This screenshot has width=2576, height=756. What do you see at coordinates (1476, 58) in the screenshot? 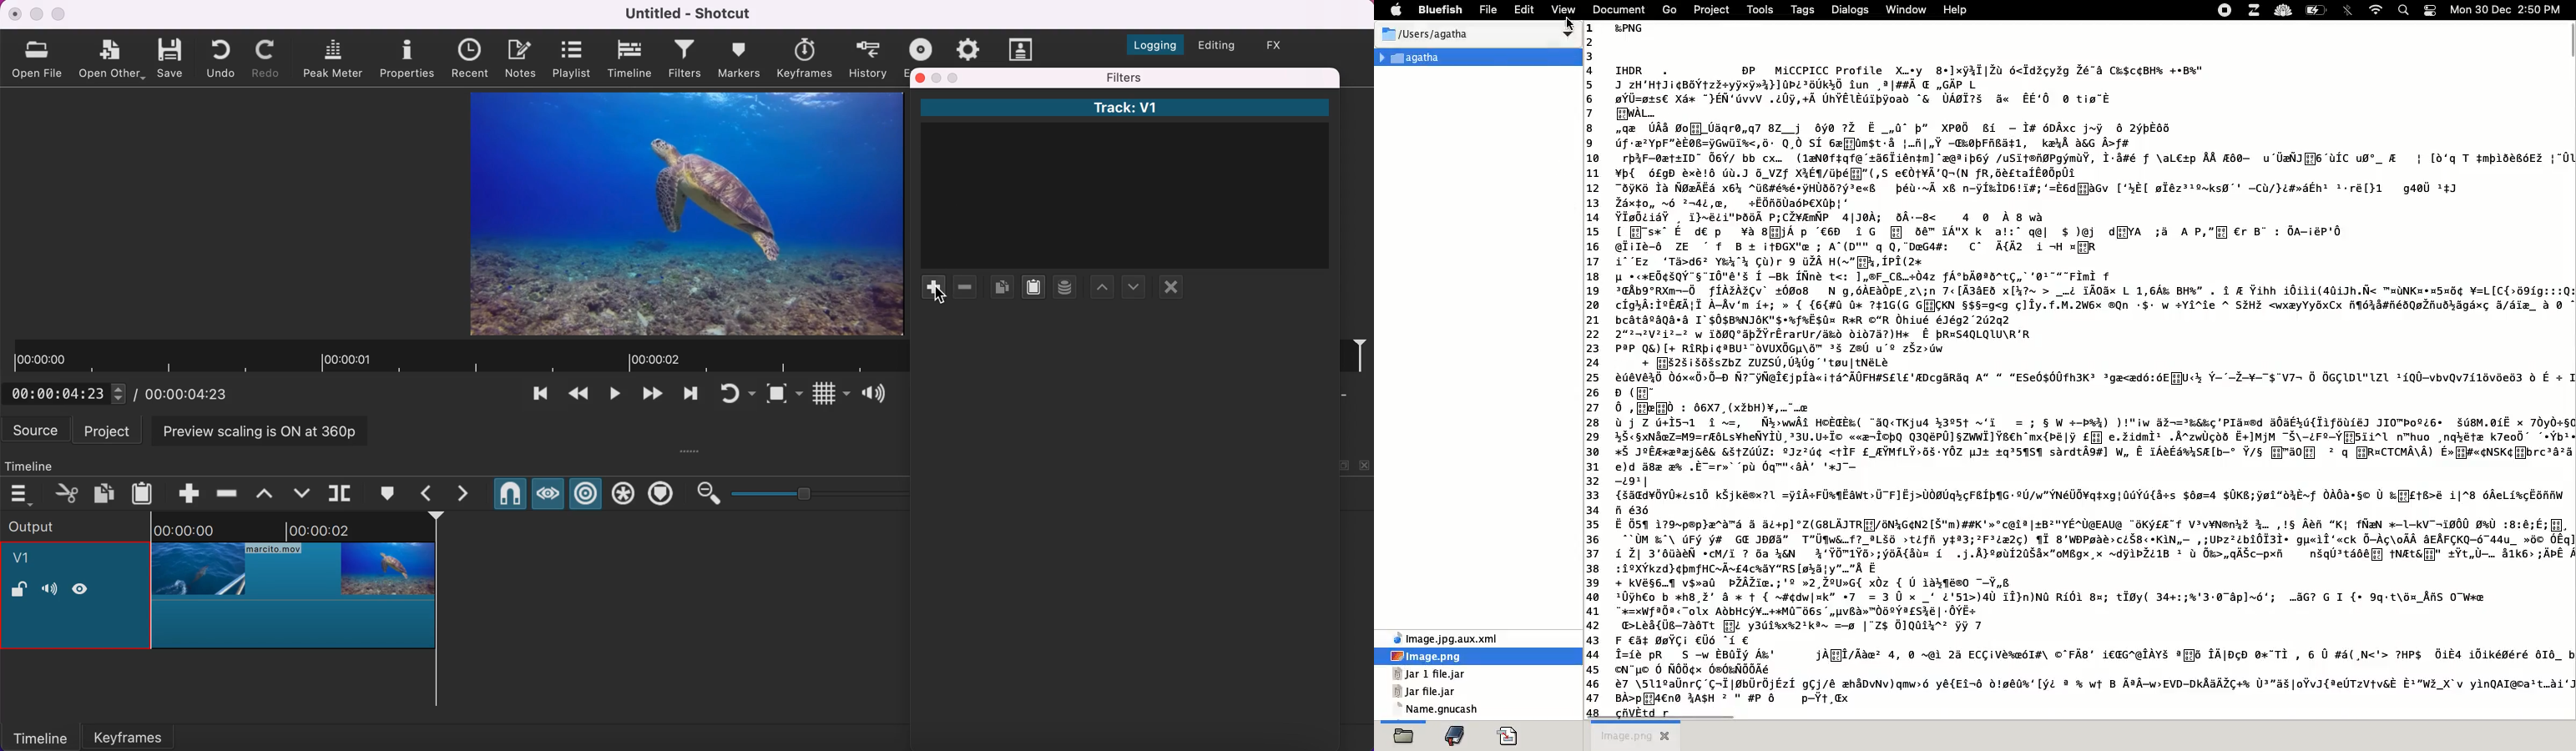
I see `Agatha` at bounding box center [1476, 58].